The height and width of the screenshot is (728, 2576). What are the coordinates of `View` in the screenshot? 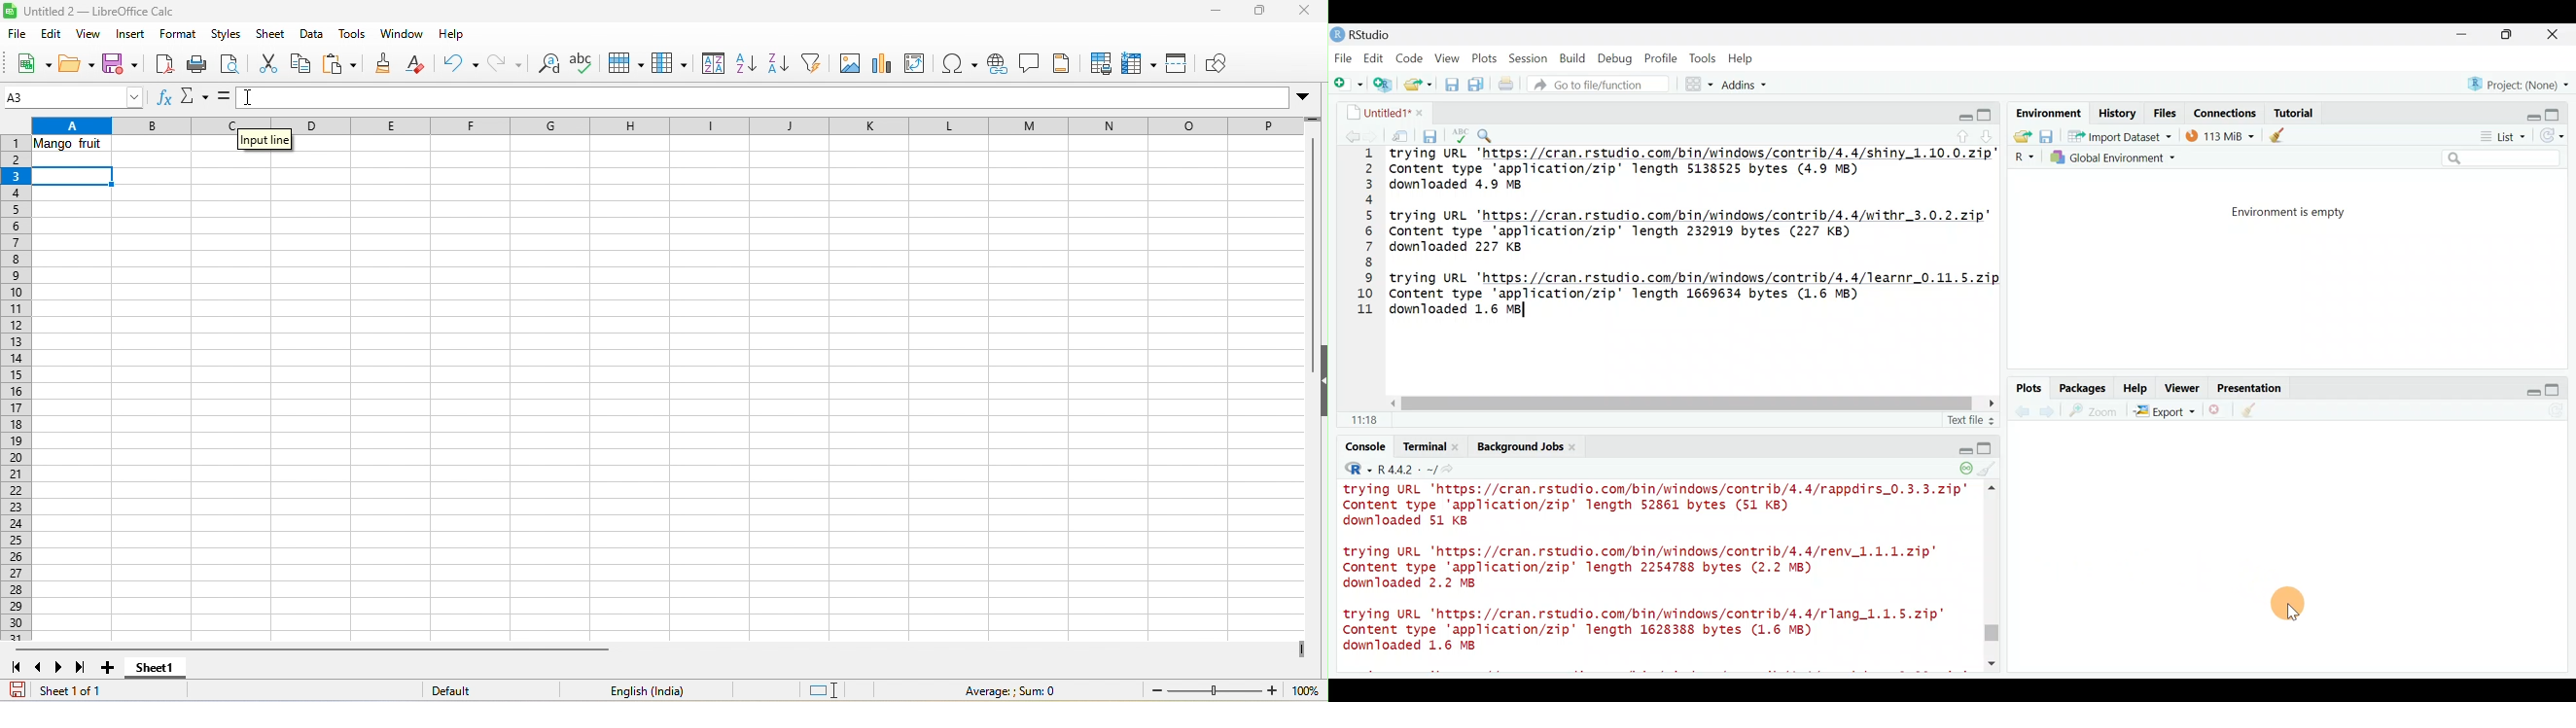 It's located at (1449, 58).